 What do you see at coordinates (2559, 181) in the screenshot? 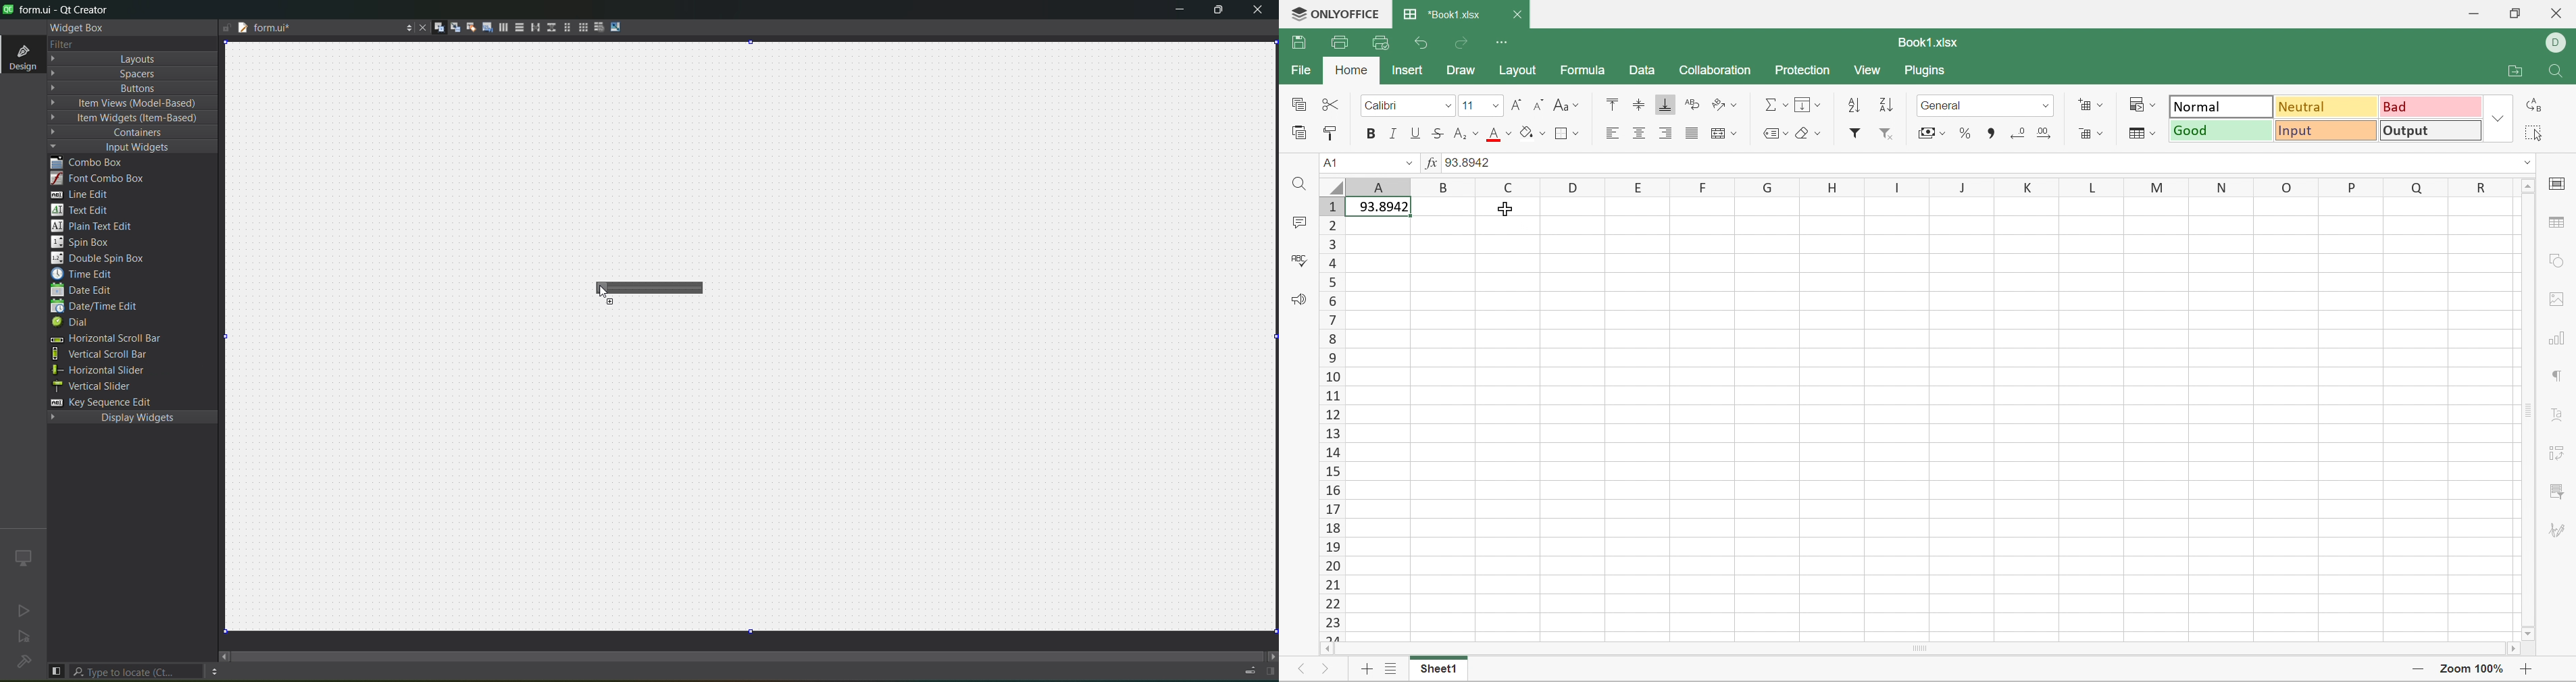
I see `cell settings` at bounding box center [2559, 181].